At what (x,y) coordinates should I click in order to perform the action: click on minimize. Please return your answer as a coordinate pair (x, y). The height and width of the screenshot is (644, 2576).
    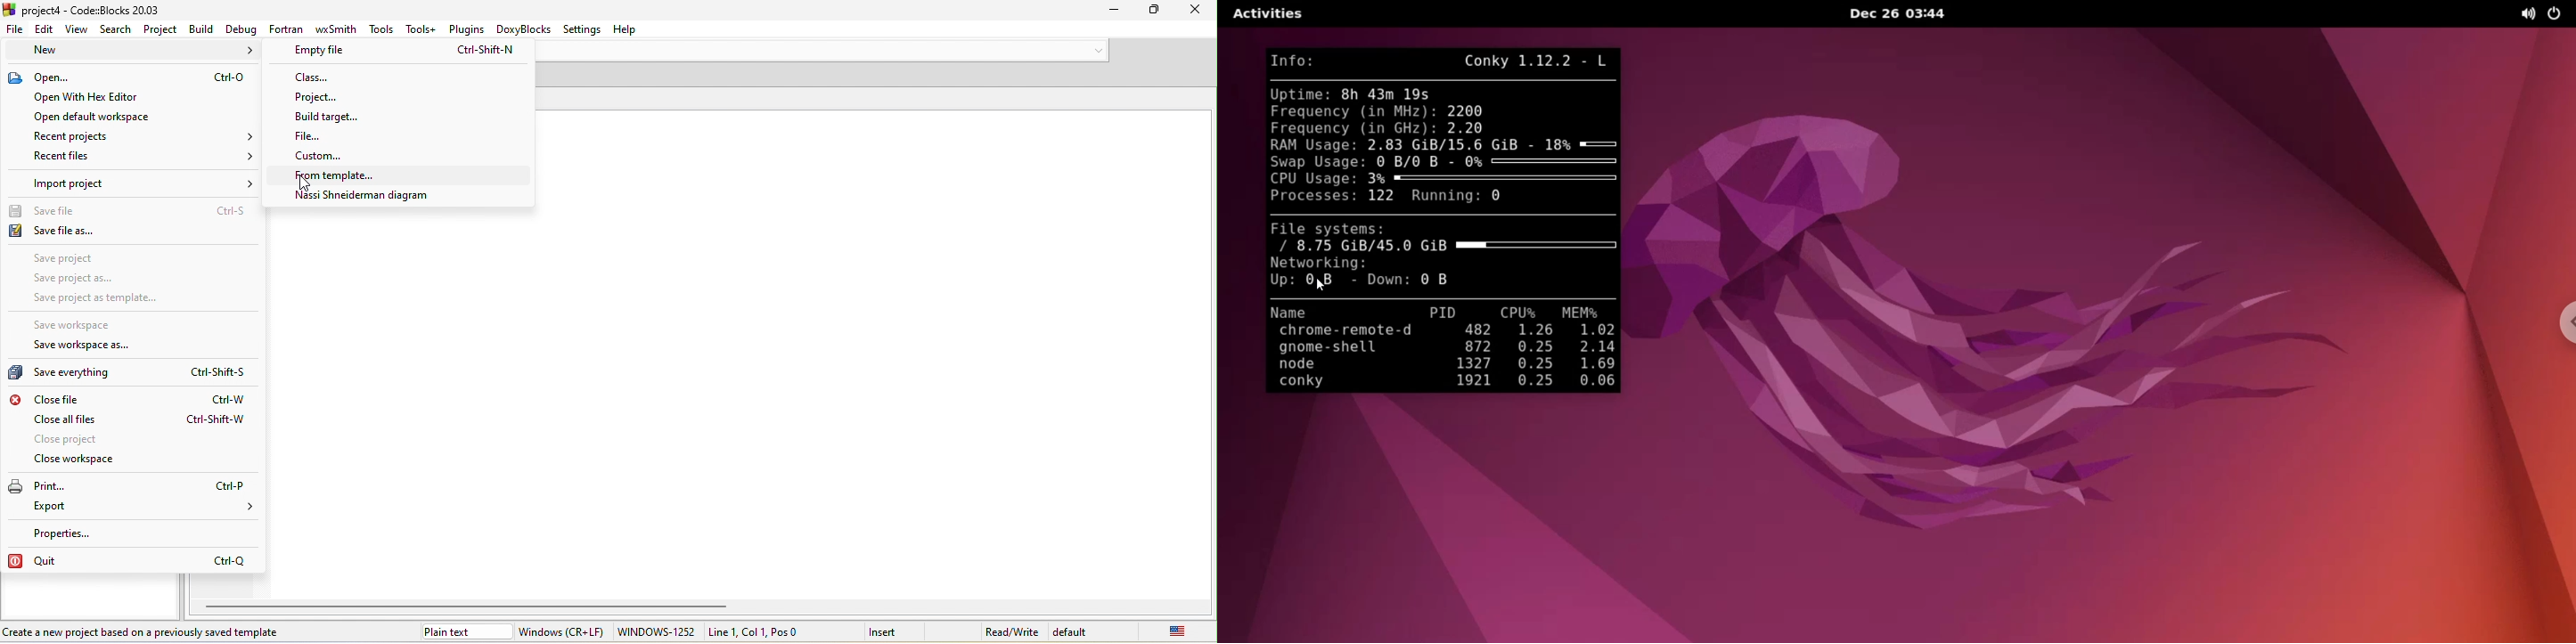
    Looking at the image, I should click on (1105, 11).